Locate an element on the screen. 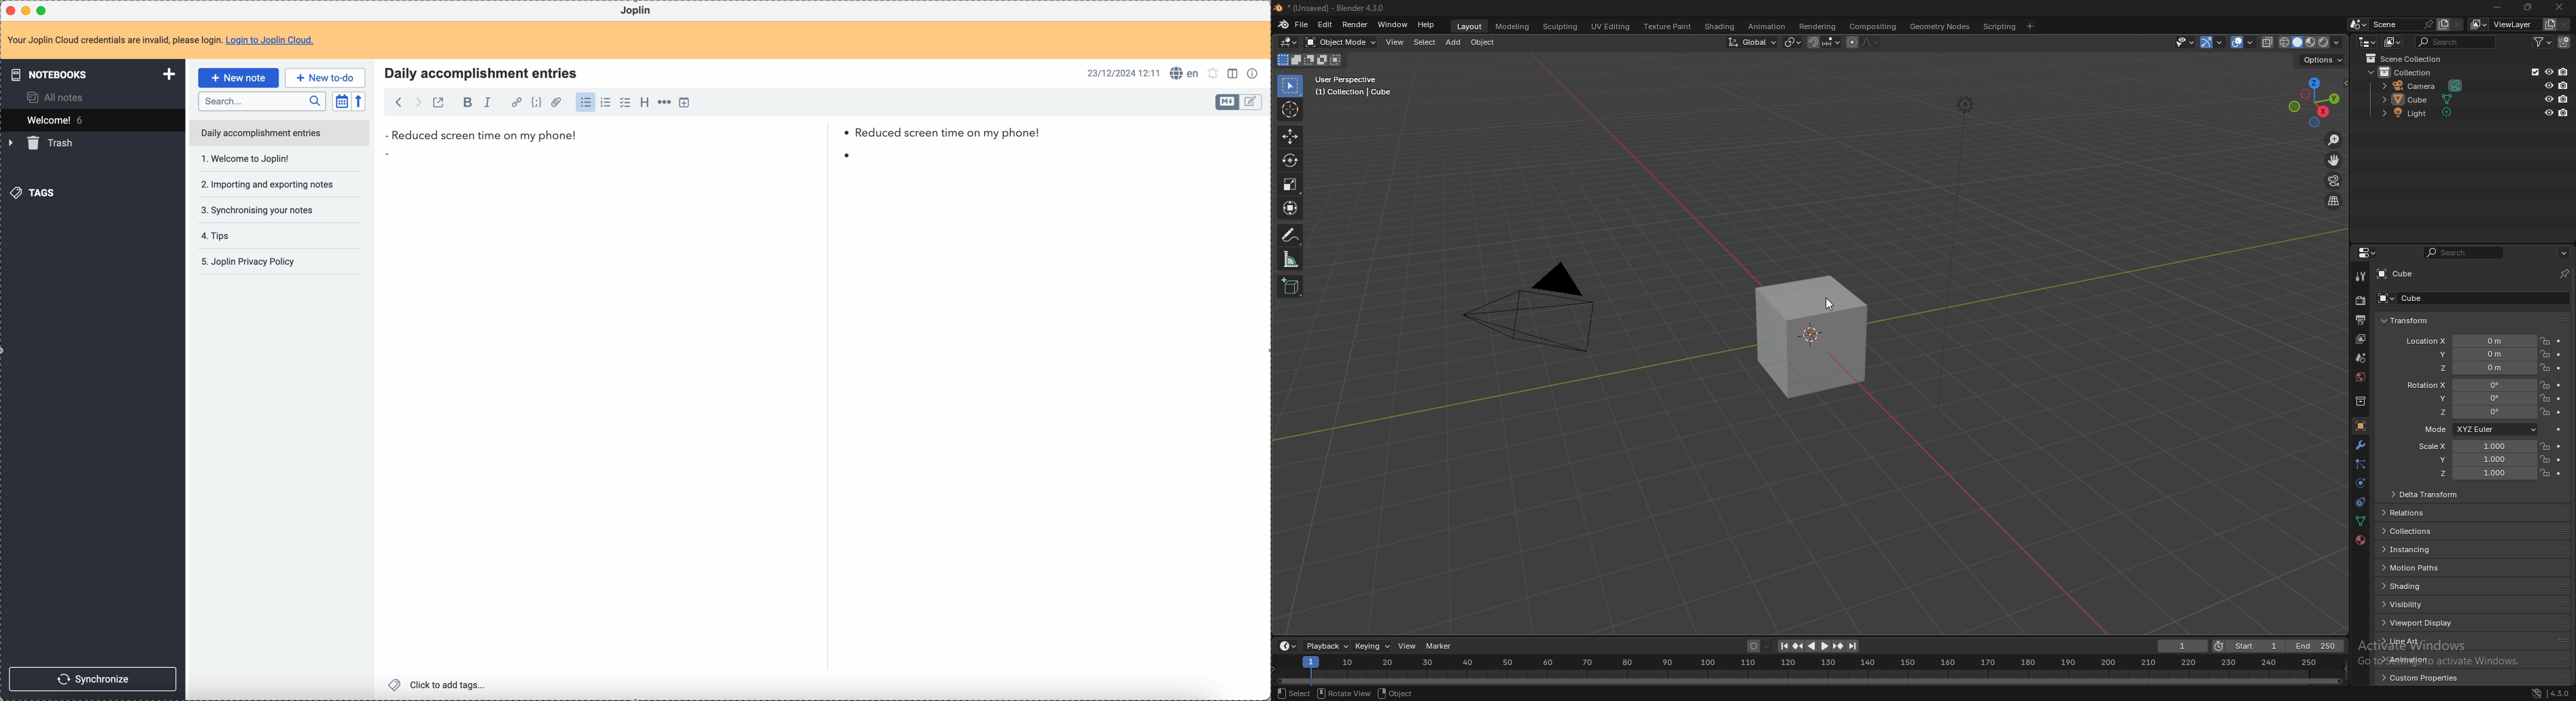  add workspace is located at coordinates (2030, 26).